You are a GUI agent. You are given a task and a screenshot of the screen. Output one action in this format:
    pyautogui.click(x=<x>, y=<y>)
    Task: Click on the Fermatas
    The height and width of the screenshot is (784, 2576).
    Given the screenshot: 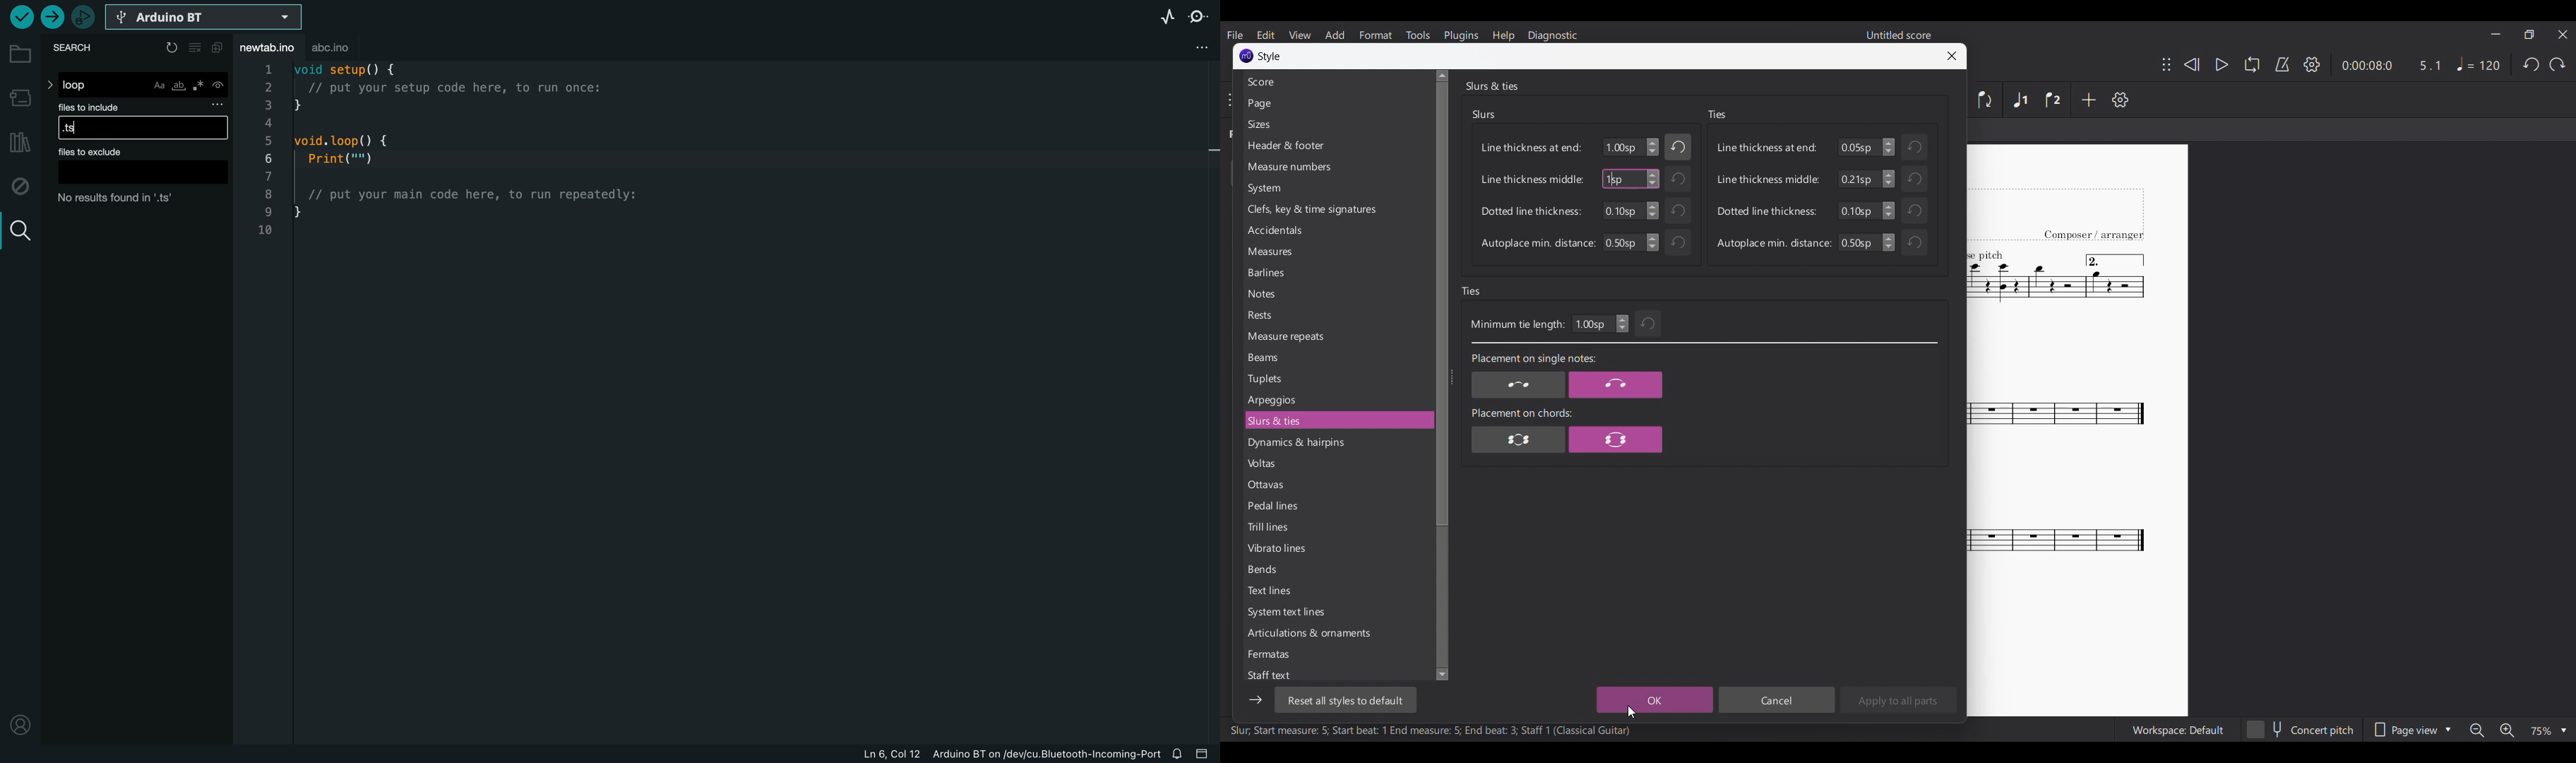 What is the action you would take?
    pyautogui.click(x=1337, y=654)
    